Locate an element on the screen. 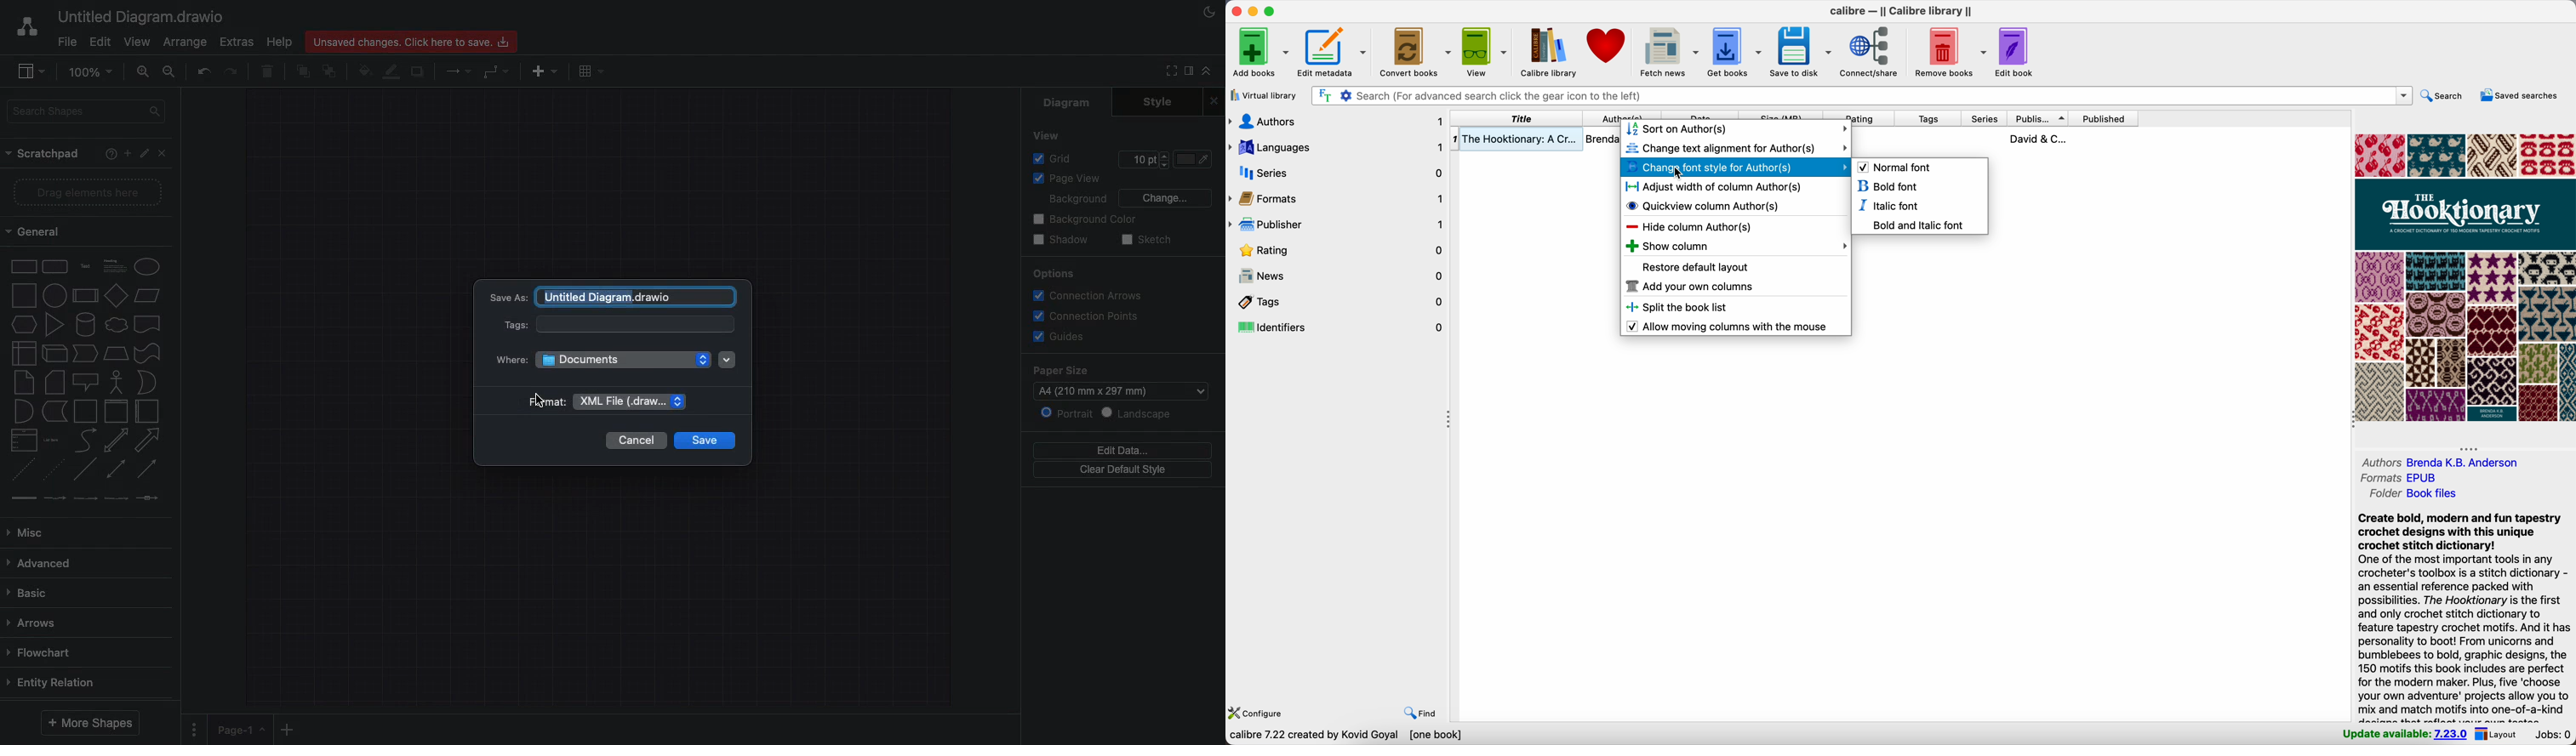  date is located at coordinates (1699, 115).